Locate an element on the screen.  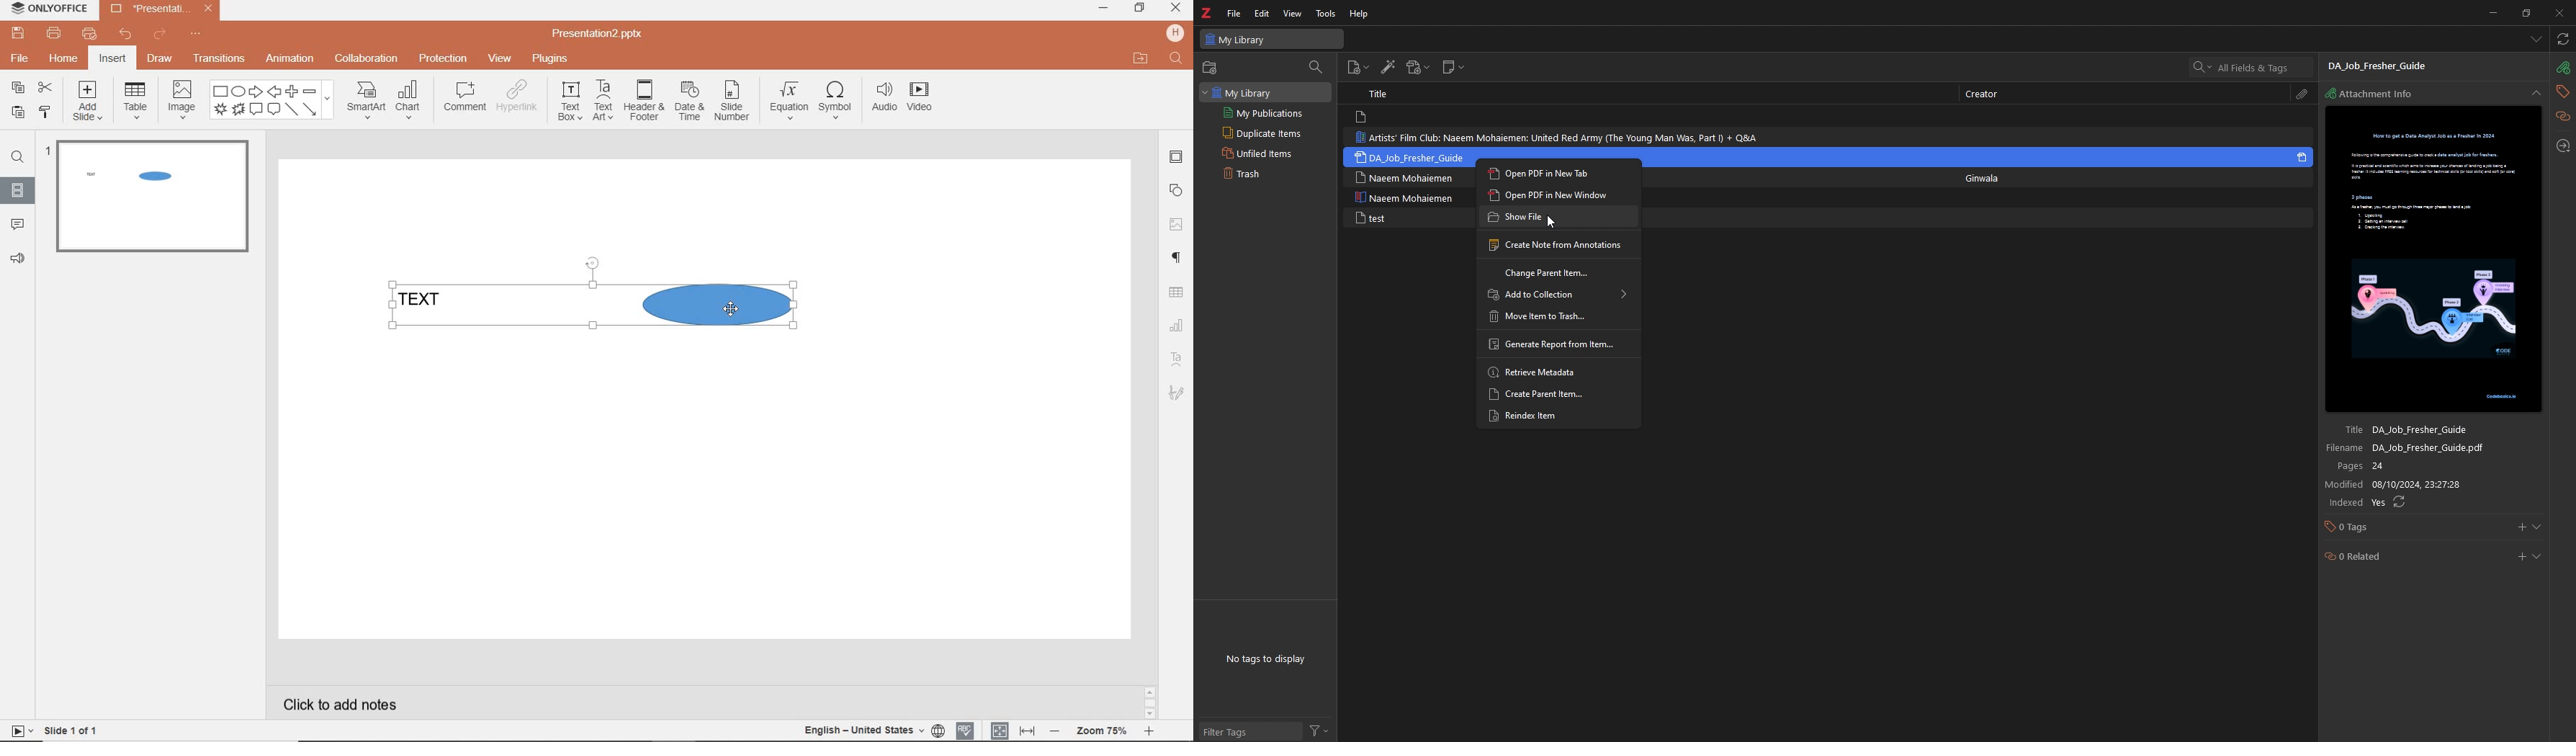
ZOOM is located at coordinates (1101, 733).